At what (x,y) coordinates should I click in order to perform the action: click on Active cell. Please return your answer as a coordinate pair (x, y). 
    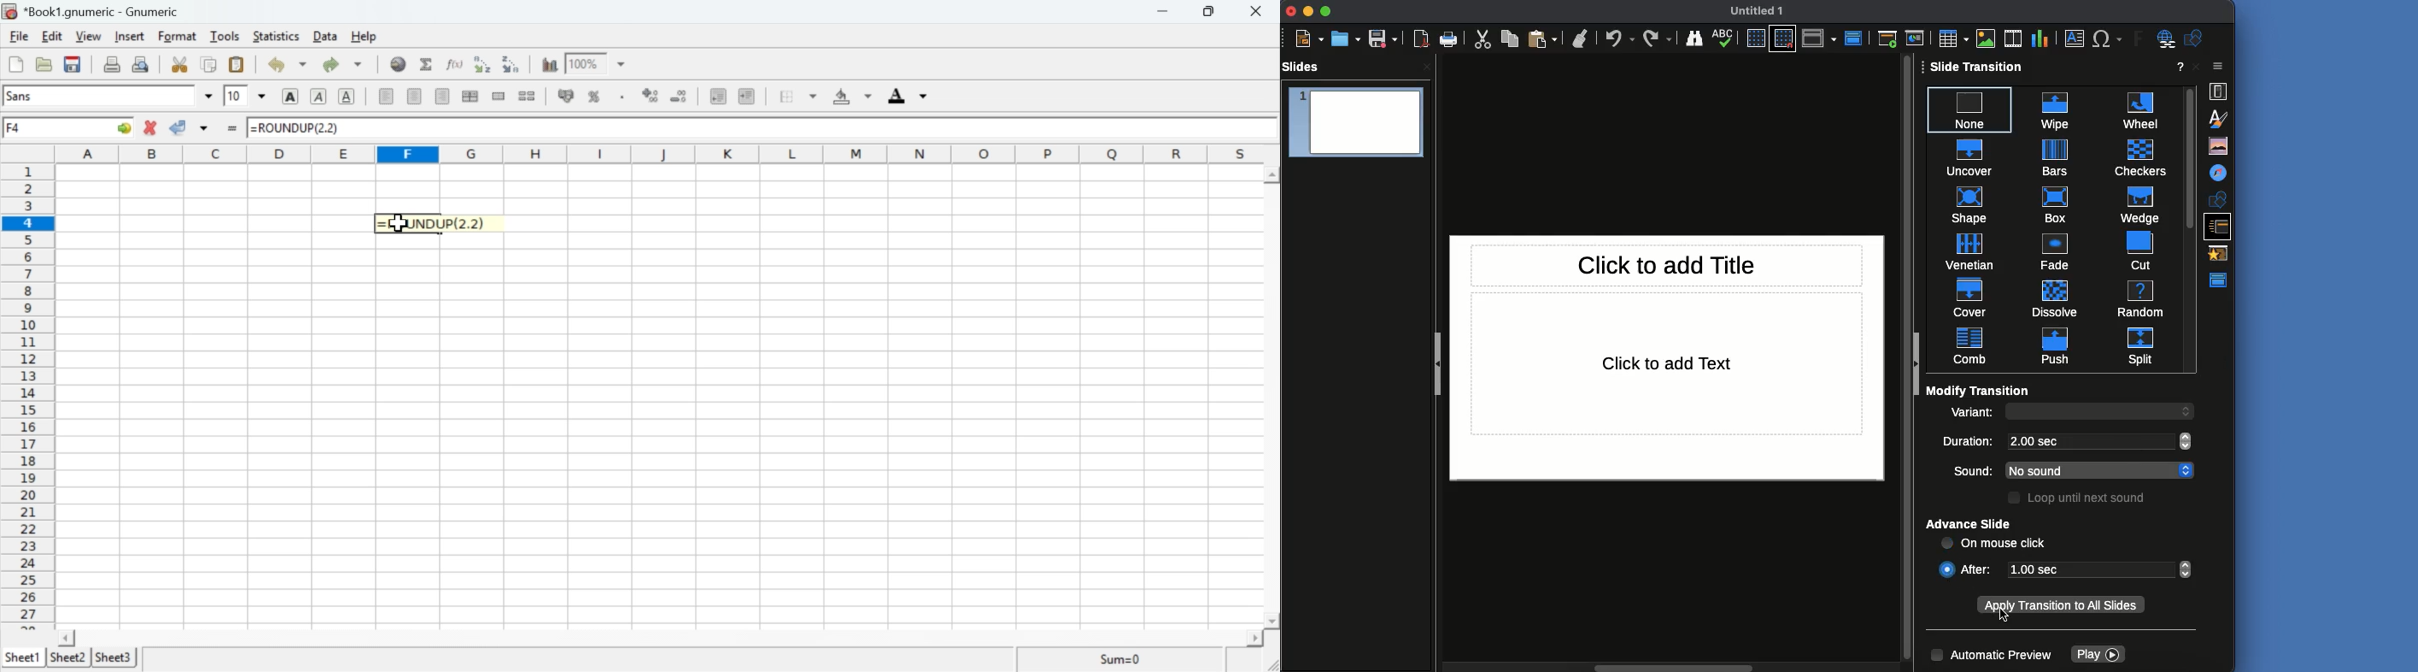
    Looking at the image, I should click on (71, 129).